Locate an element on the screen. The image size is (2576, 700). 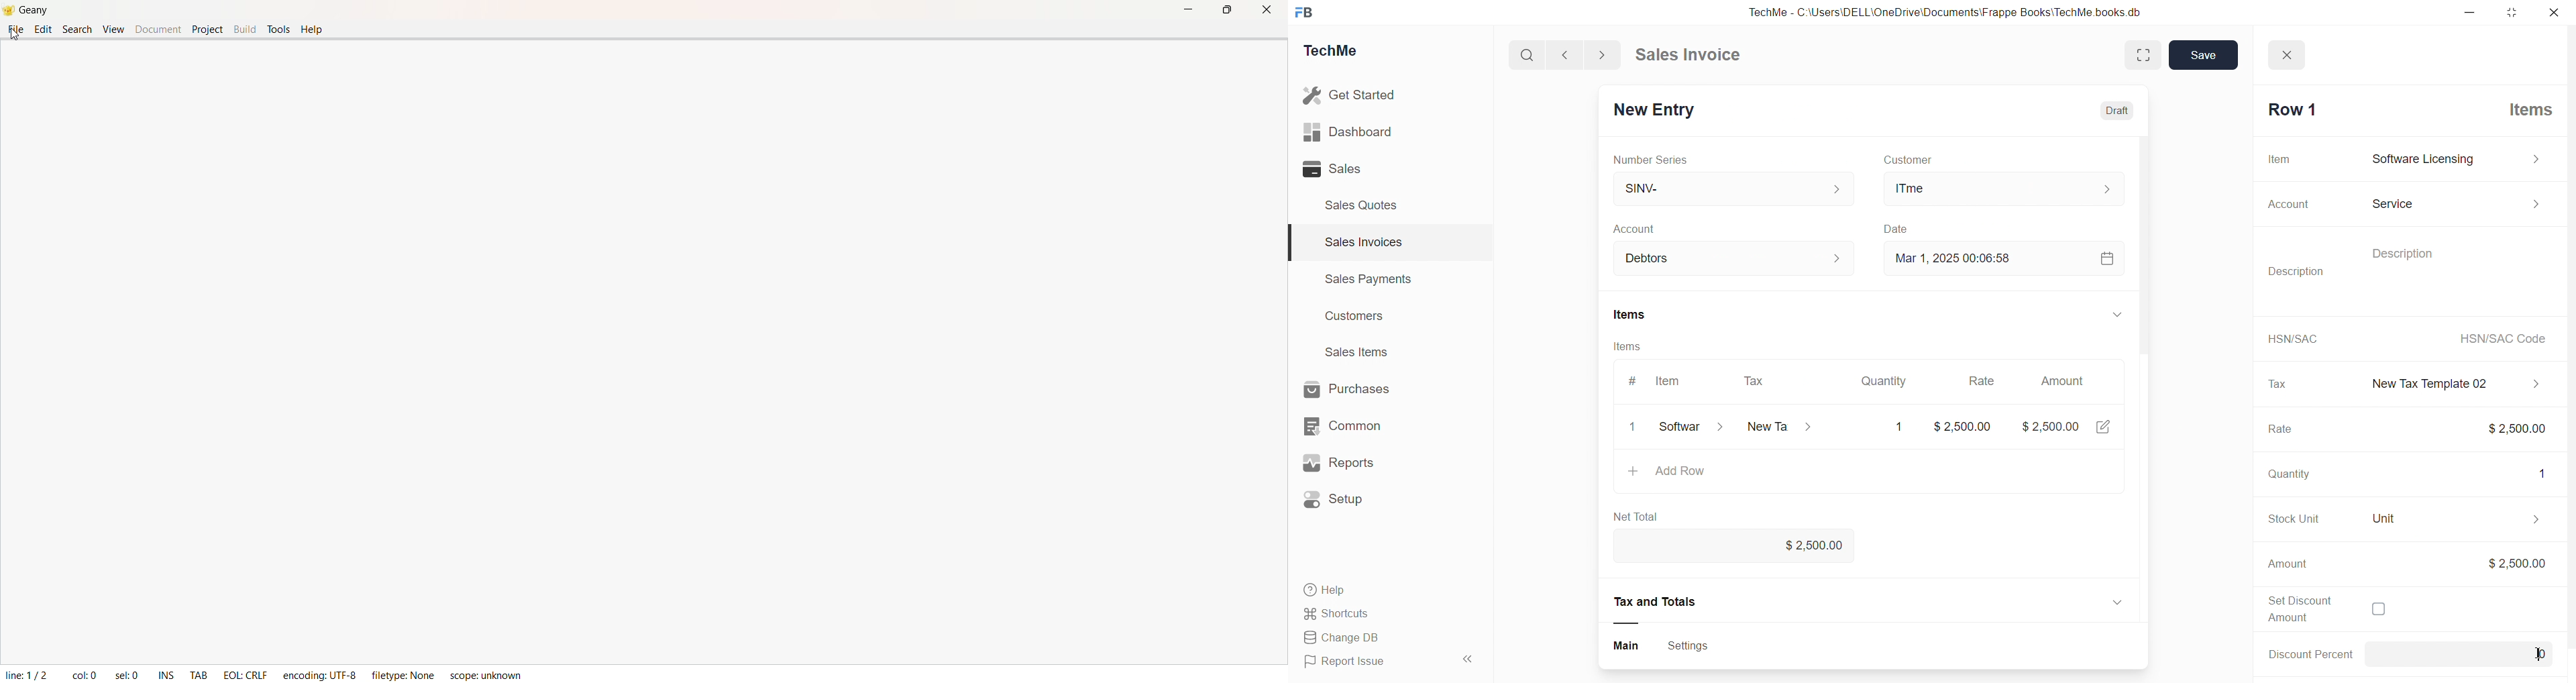
doopdown is located at coordinates (2119, 315).